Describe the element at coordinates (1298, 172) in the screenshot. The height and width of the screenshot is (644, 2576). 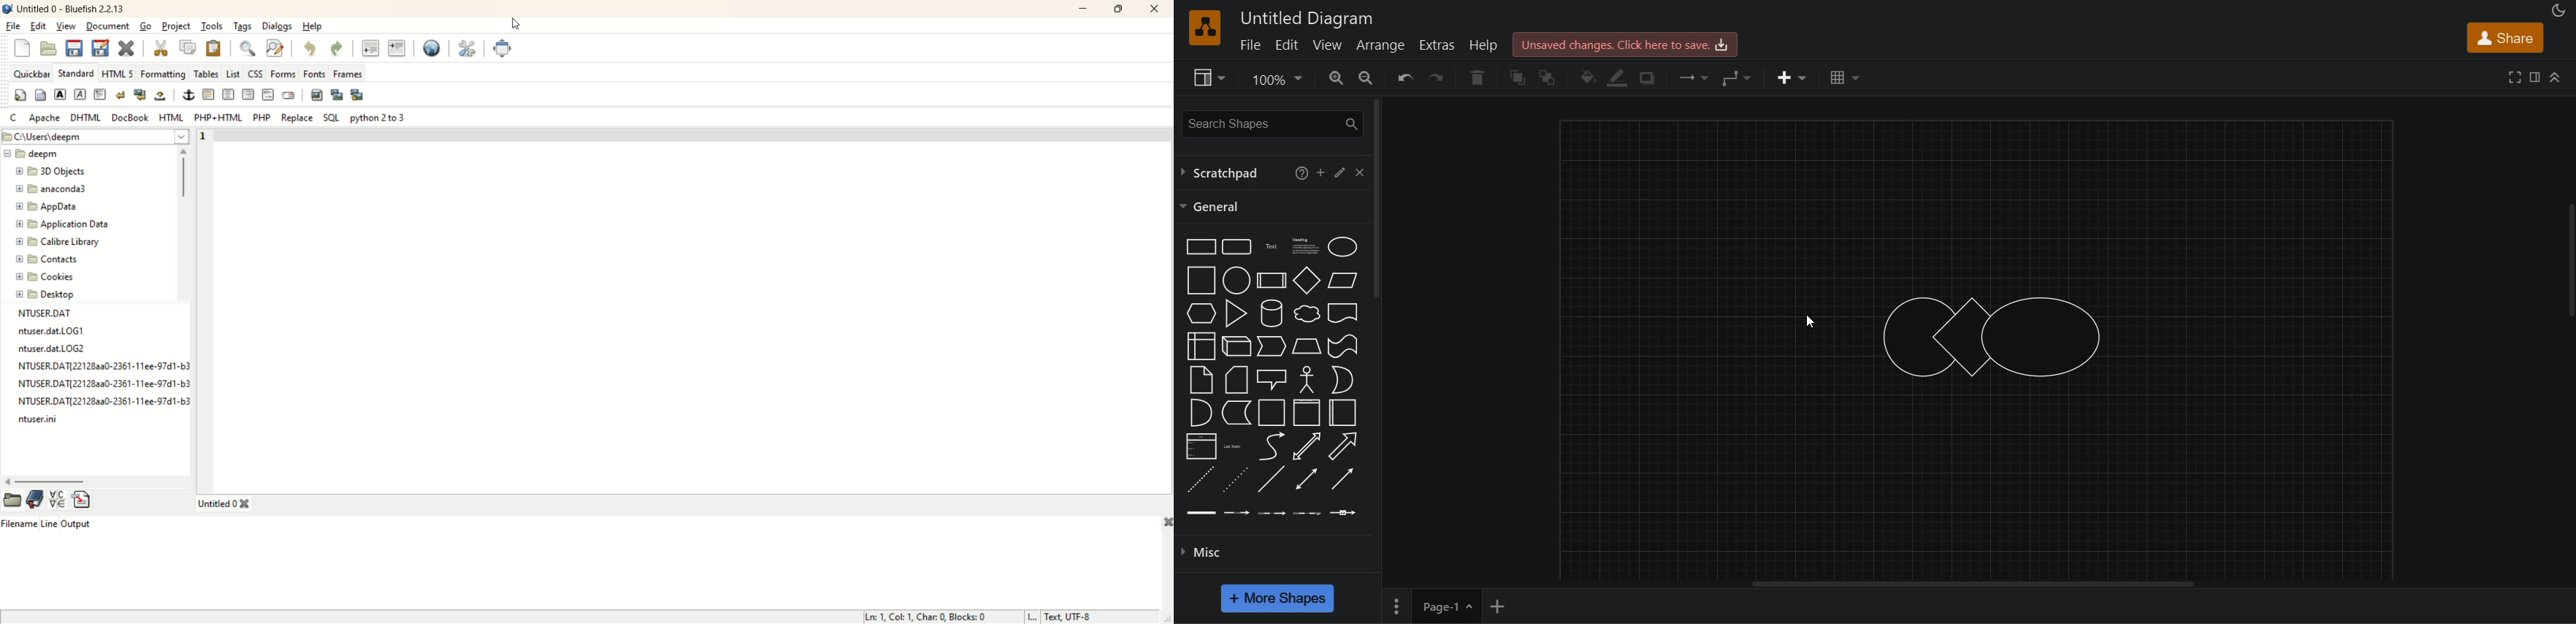
I see `help` at that location.